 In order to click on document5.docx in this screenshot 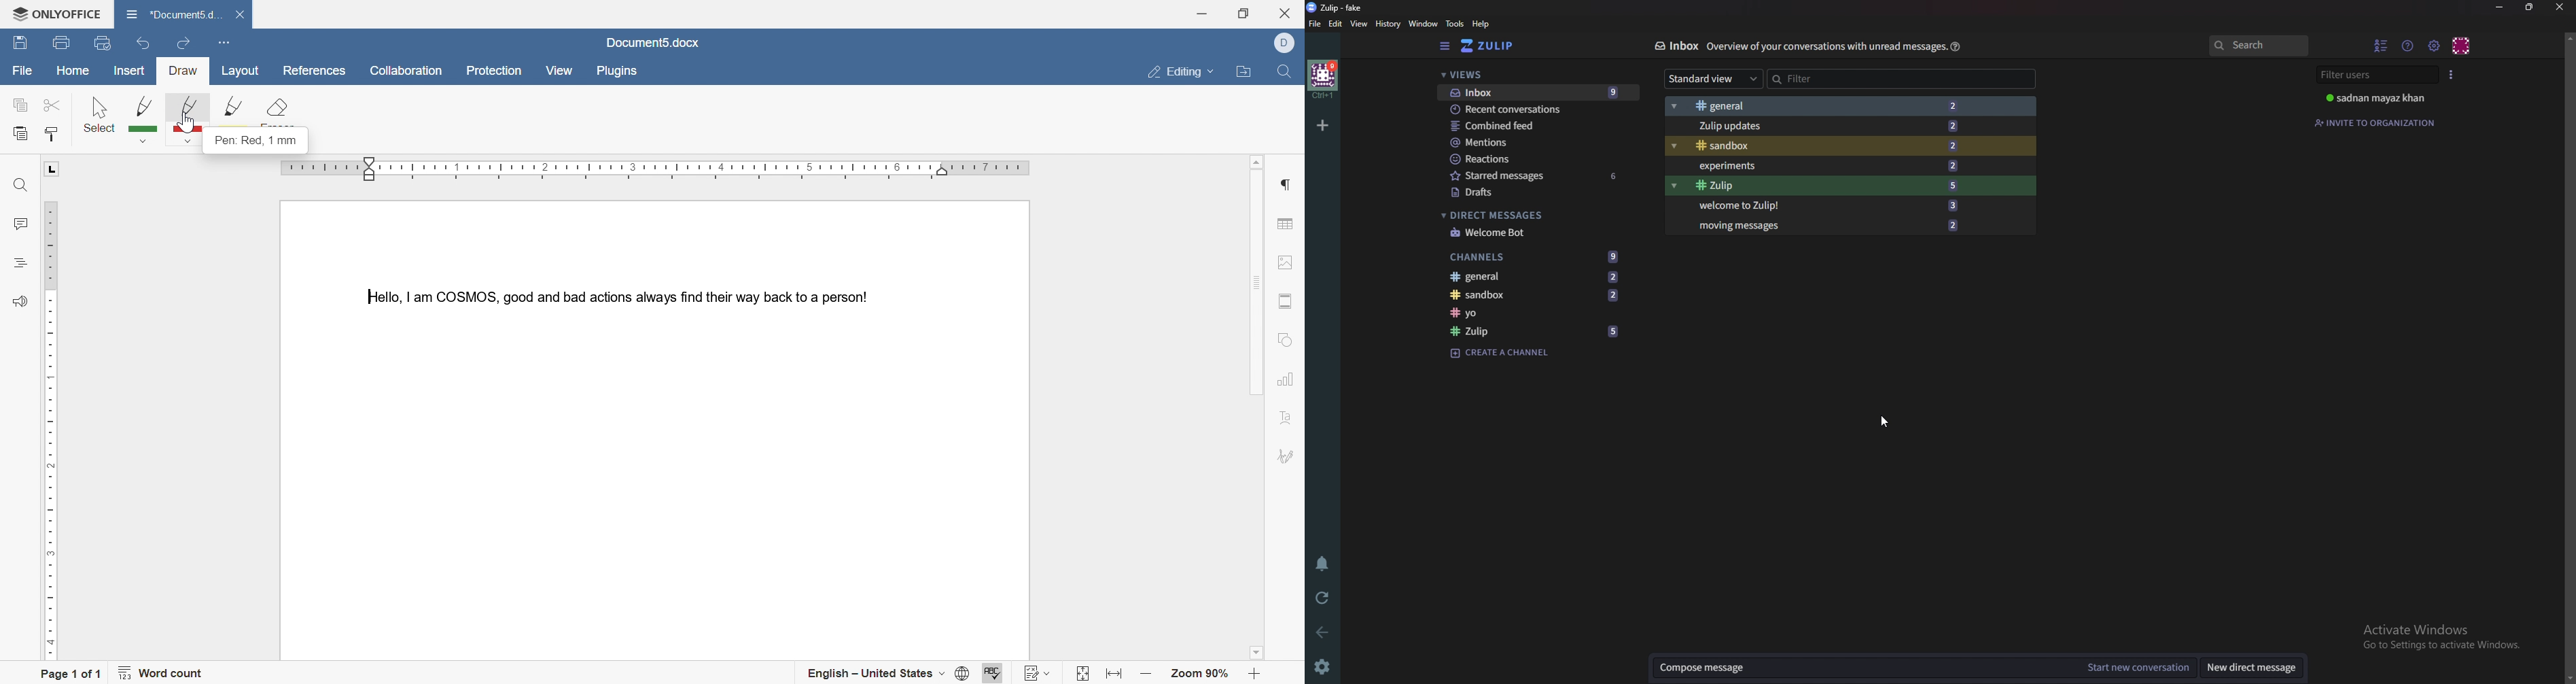, I will do `click(653, 42)`.